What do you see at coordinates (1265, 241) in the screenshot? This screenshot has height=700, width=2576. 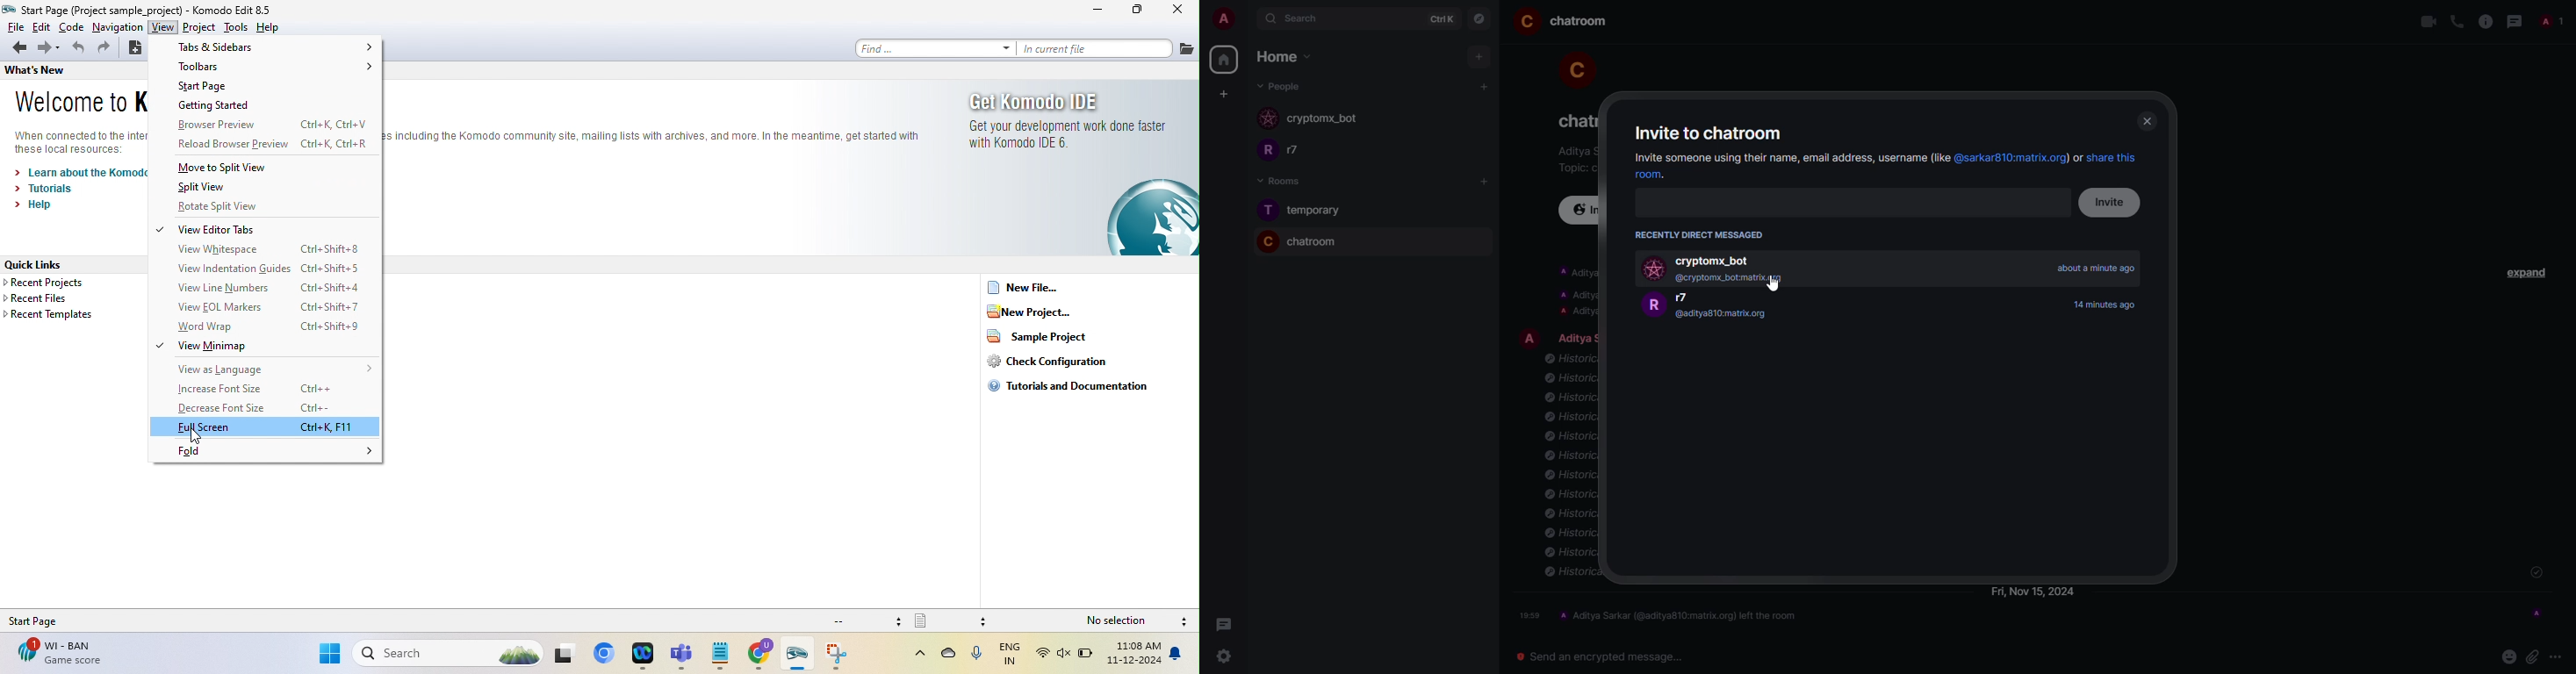 I see `profile` at bounding box center [1265, 241].